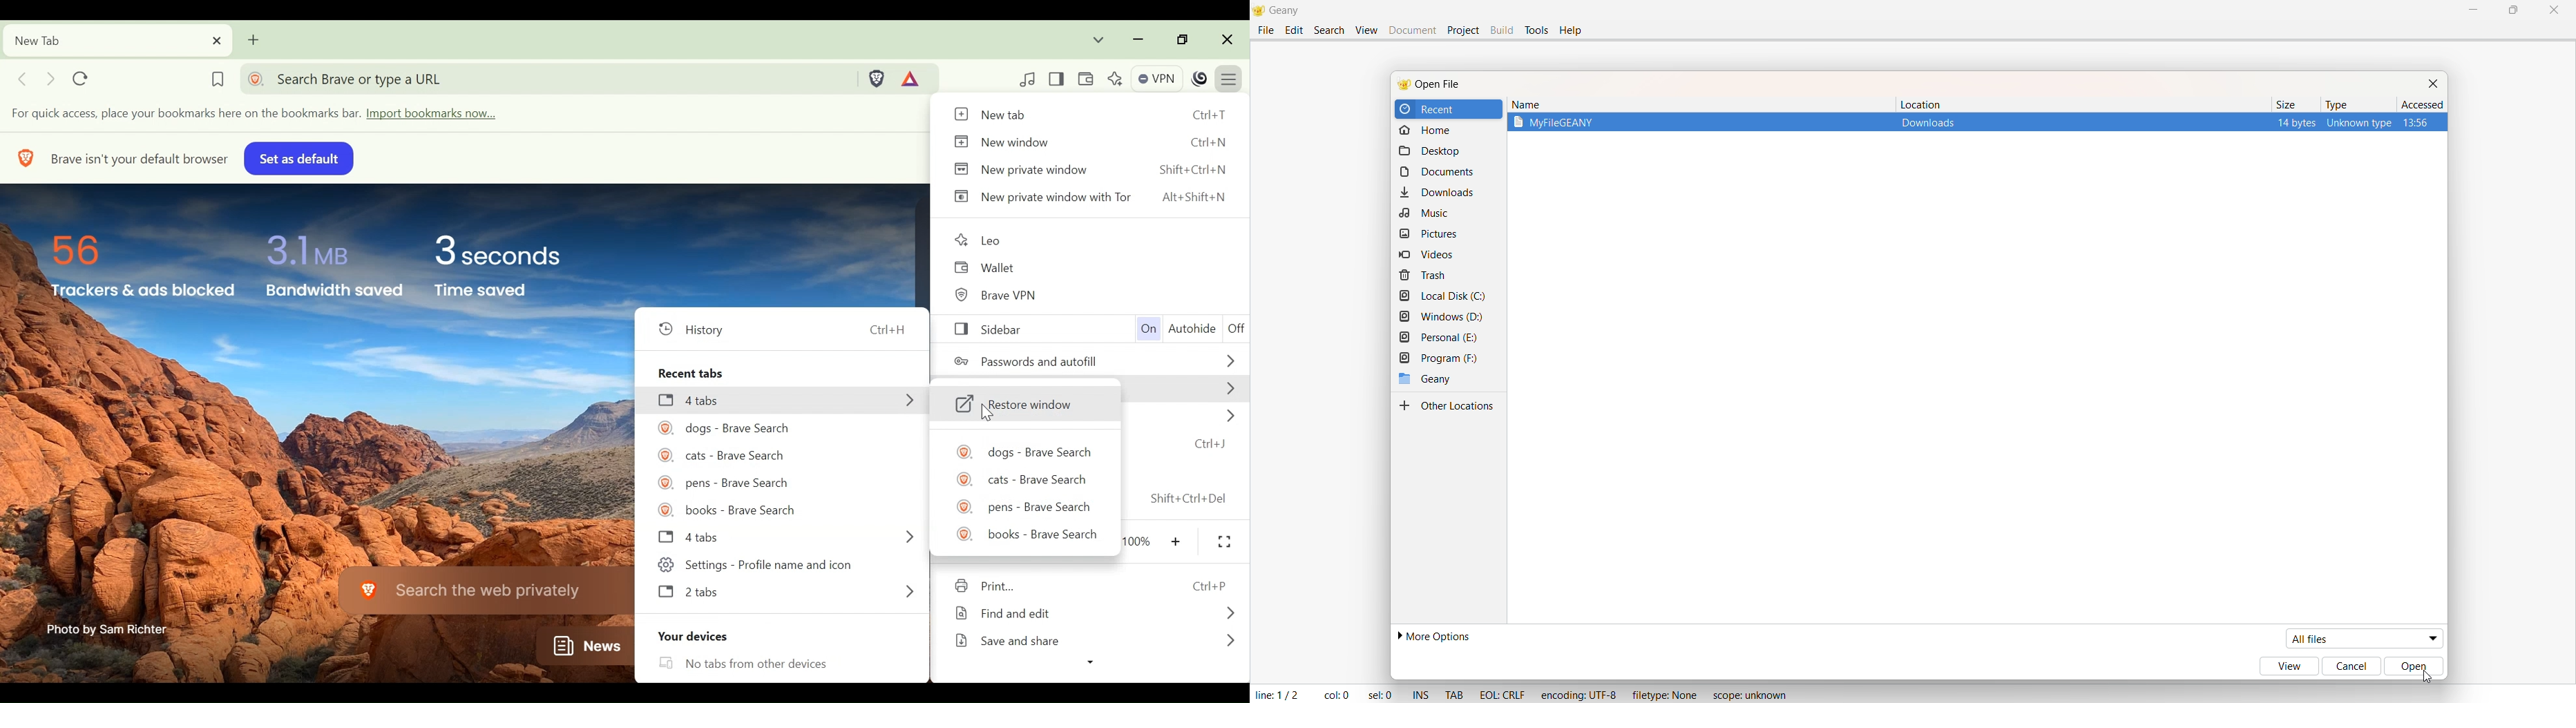  What do you see at coordinates (1025, 639) in the screenshot?
I see `Save and share` at bounding box center [1025, 639].